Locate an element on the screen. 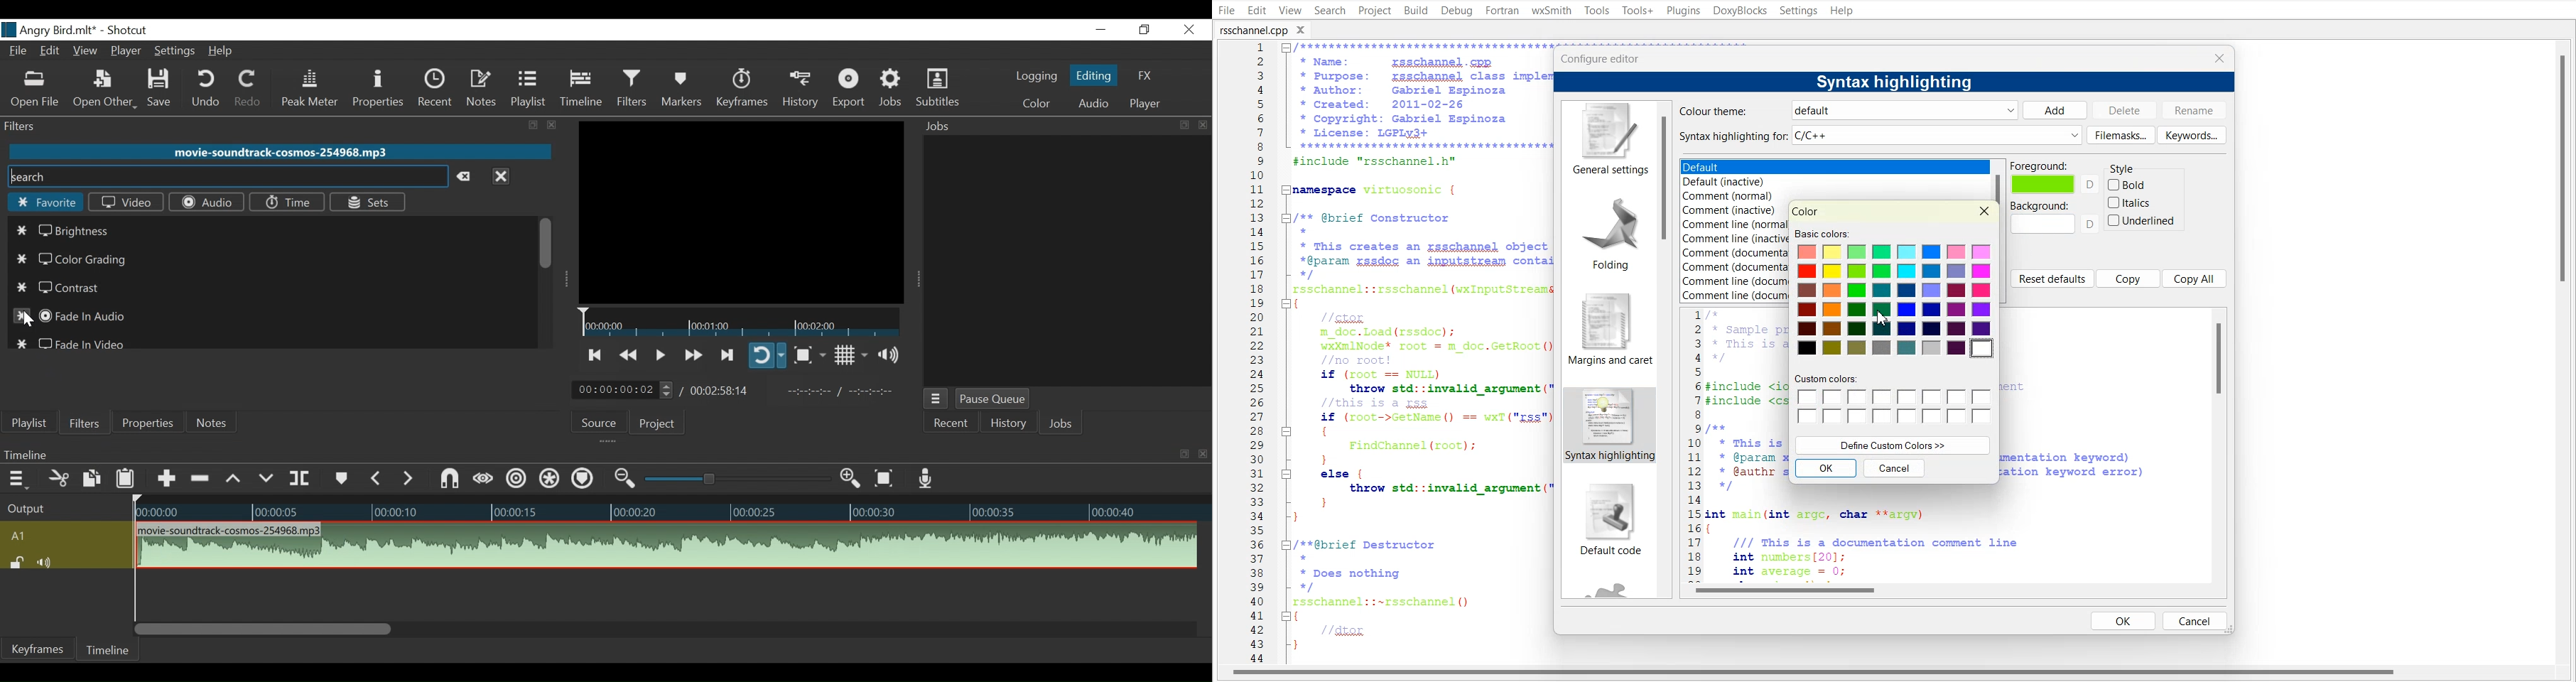 This screenshot has height=700, width=2576. Output is located at coordinates (61, 506).